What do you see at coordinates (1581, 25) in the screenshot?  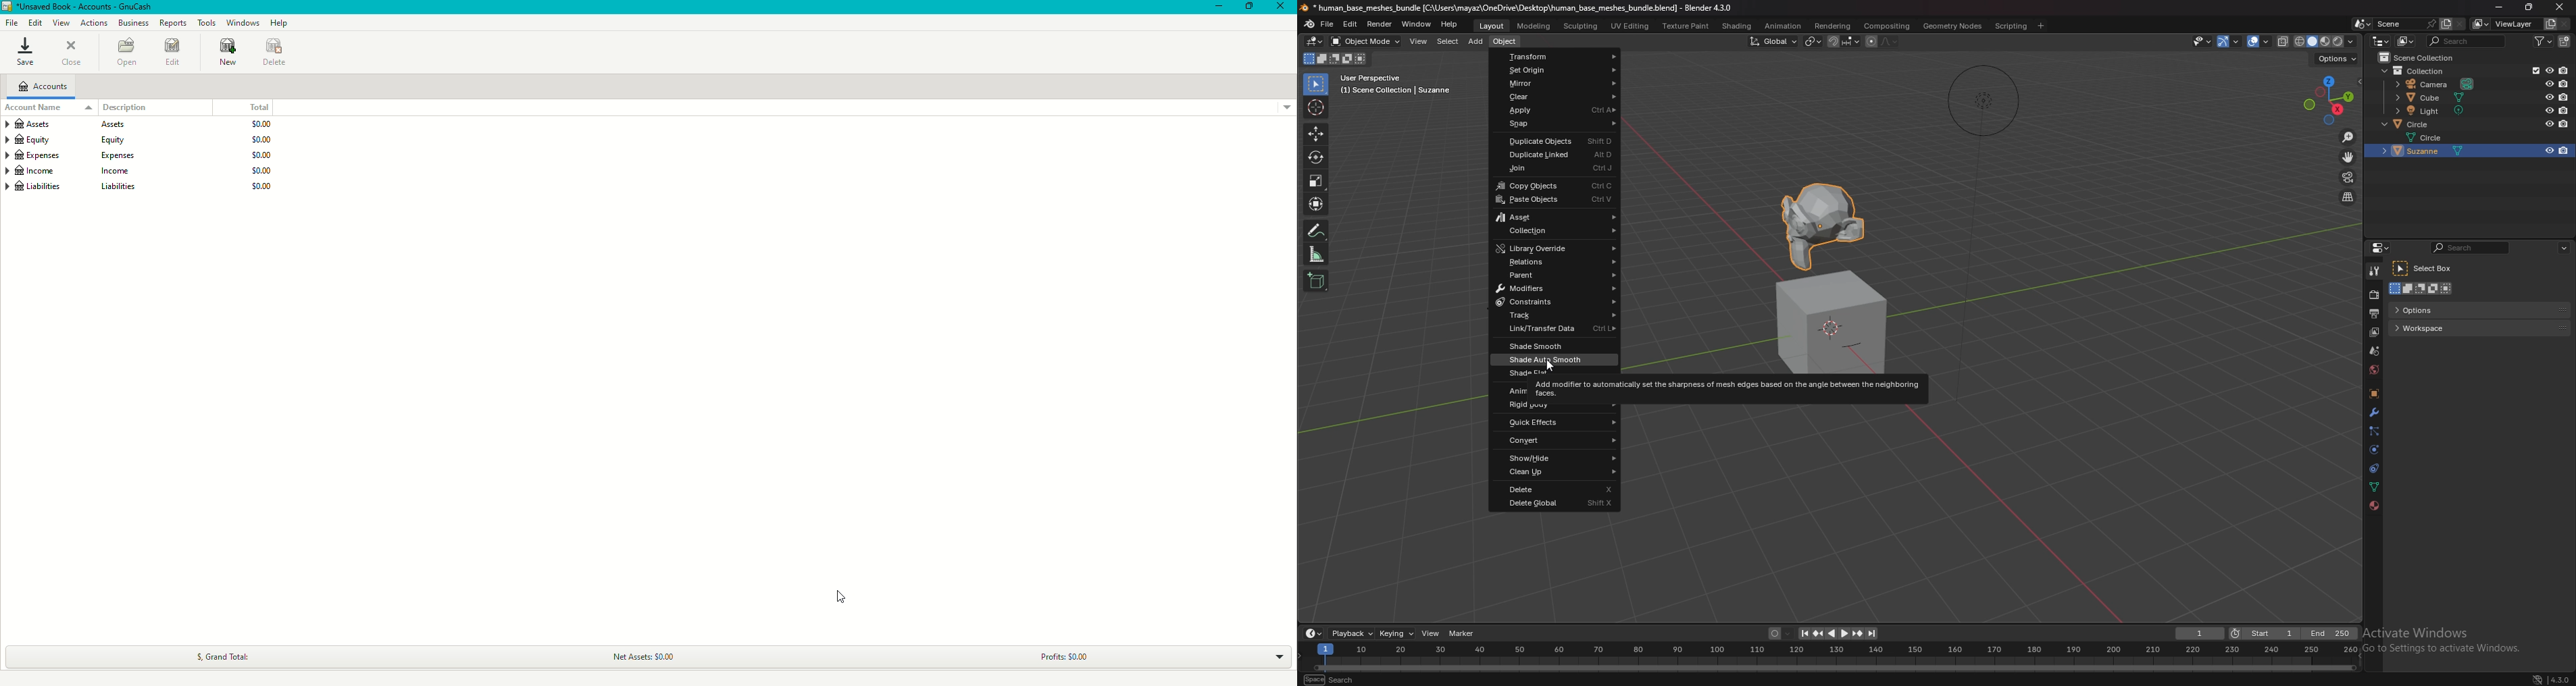 I see `sculpting` at bounding box center [1581, 25].